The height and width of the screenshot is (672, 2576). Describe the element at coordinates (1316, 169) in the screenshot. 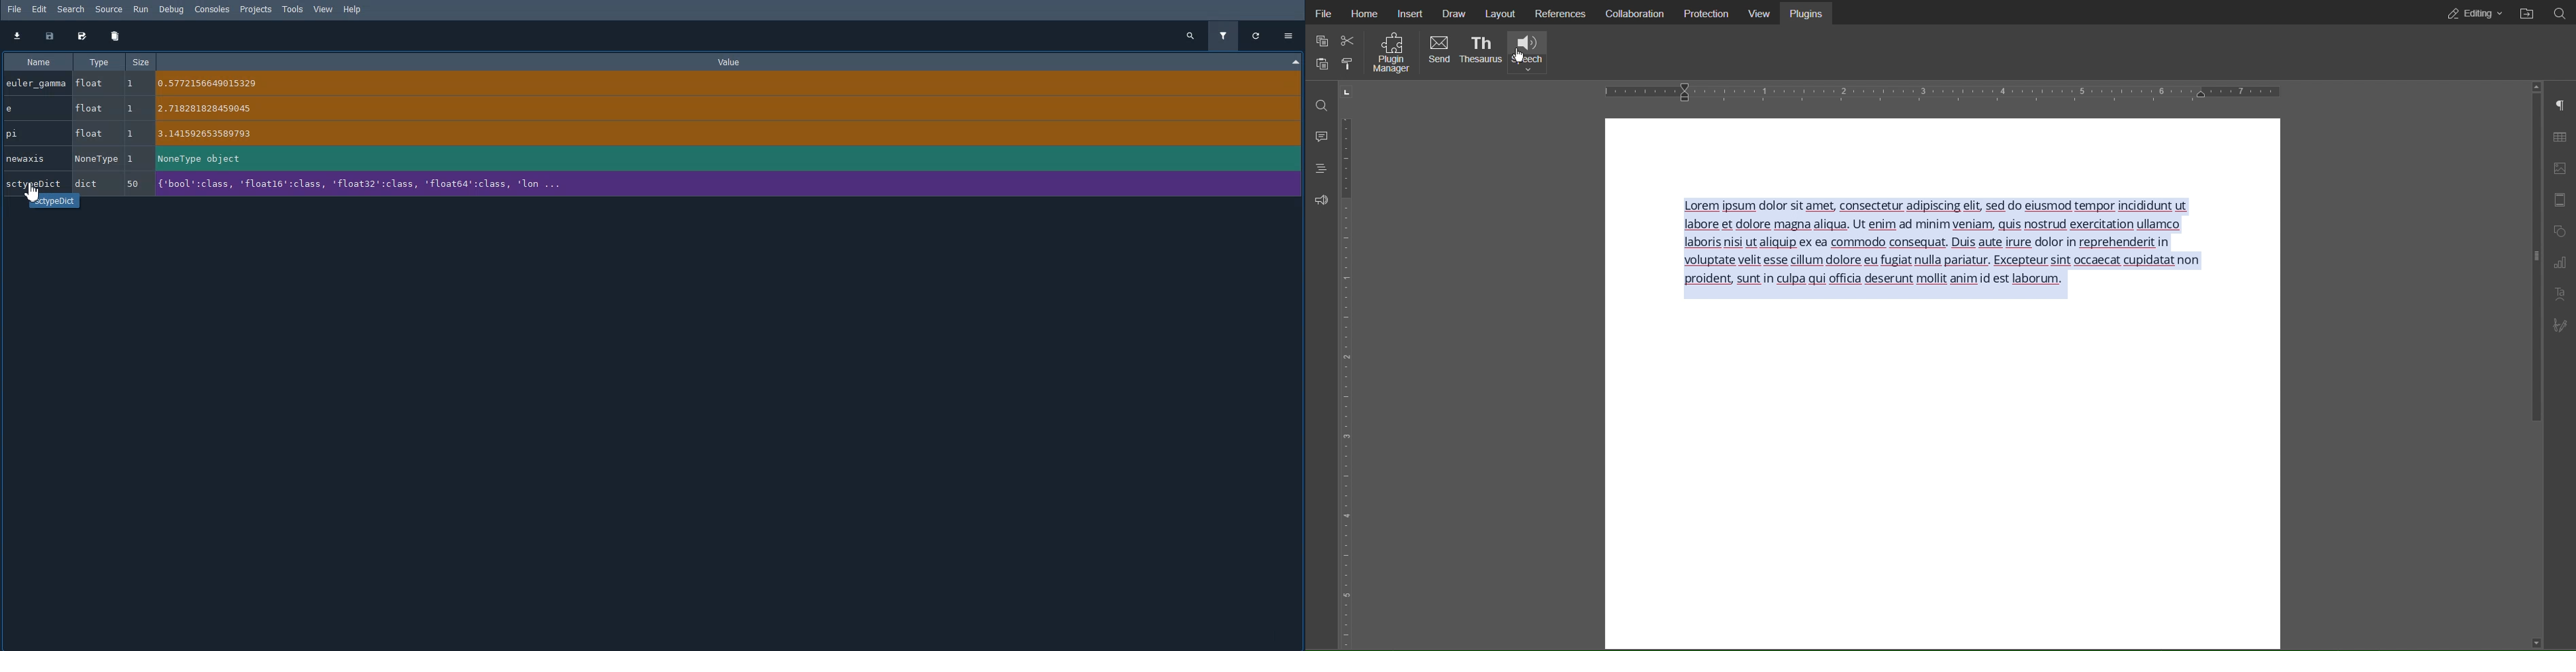

I see `Headings` at that location.